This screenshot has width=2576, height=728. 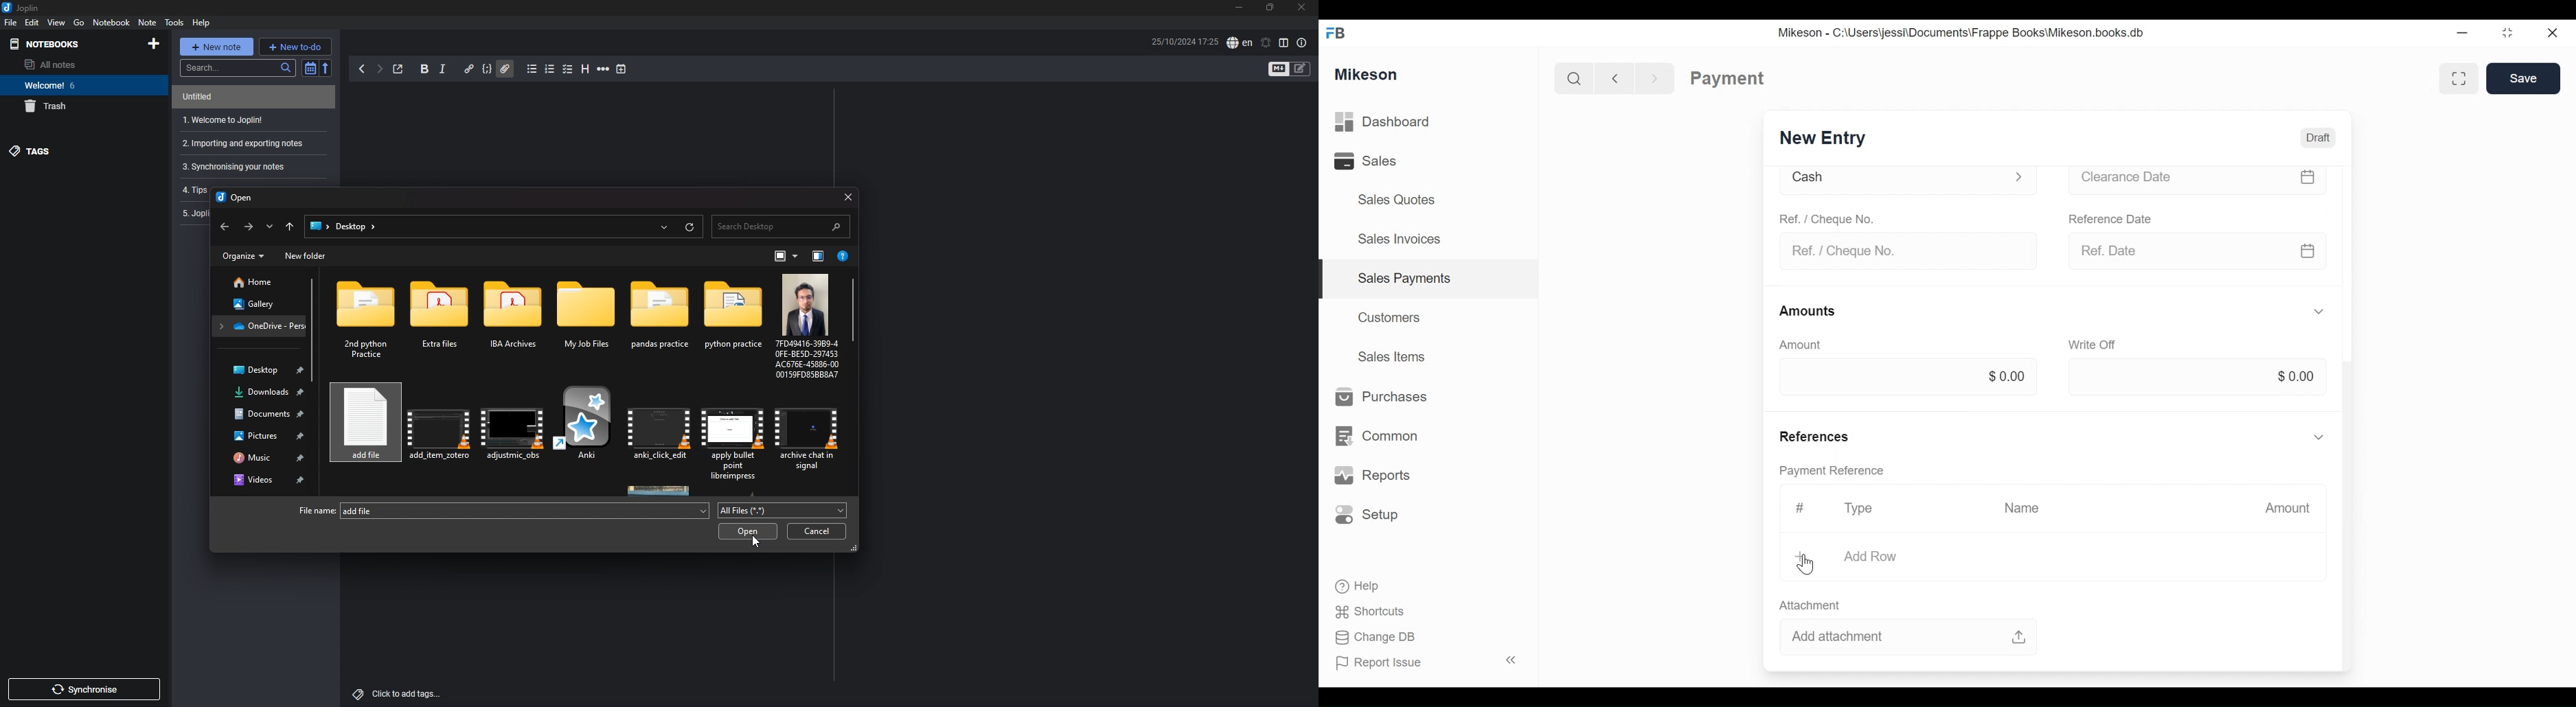 I want to click on Search, so click(x=1570, y=77).